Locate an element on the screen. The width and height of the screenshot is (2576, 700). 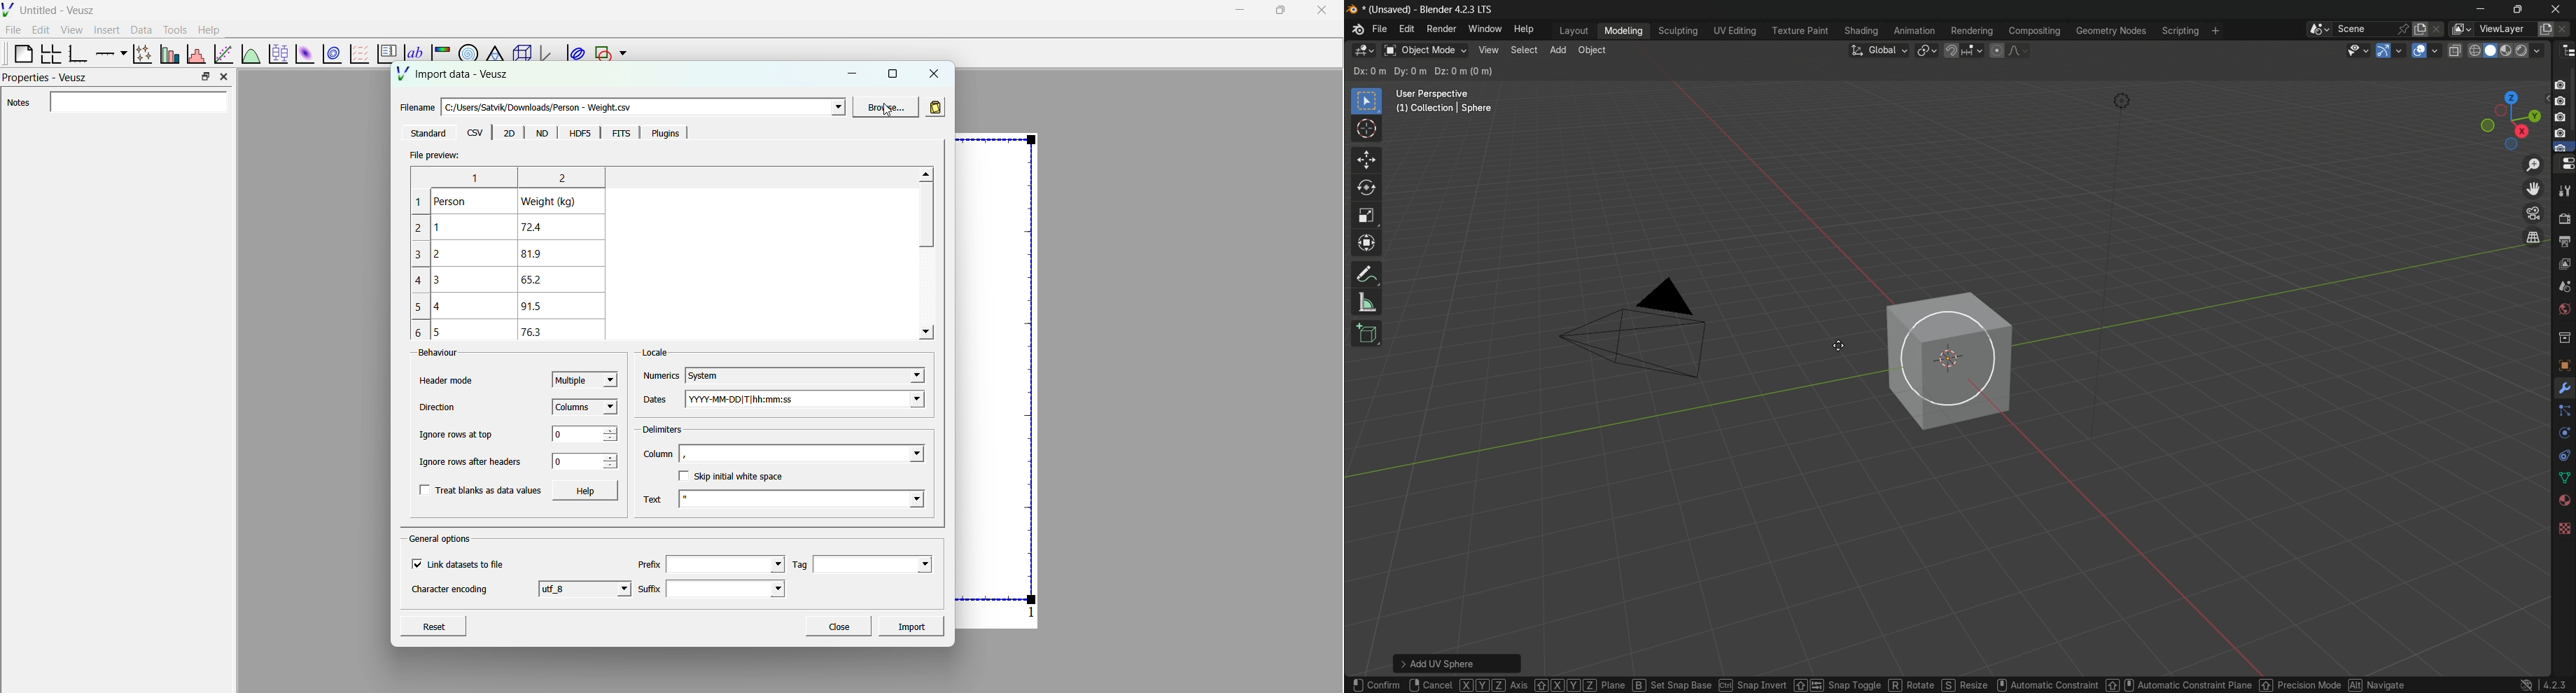
plot box plots is located at coordinates (277, 54).